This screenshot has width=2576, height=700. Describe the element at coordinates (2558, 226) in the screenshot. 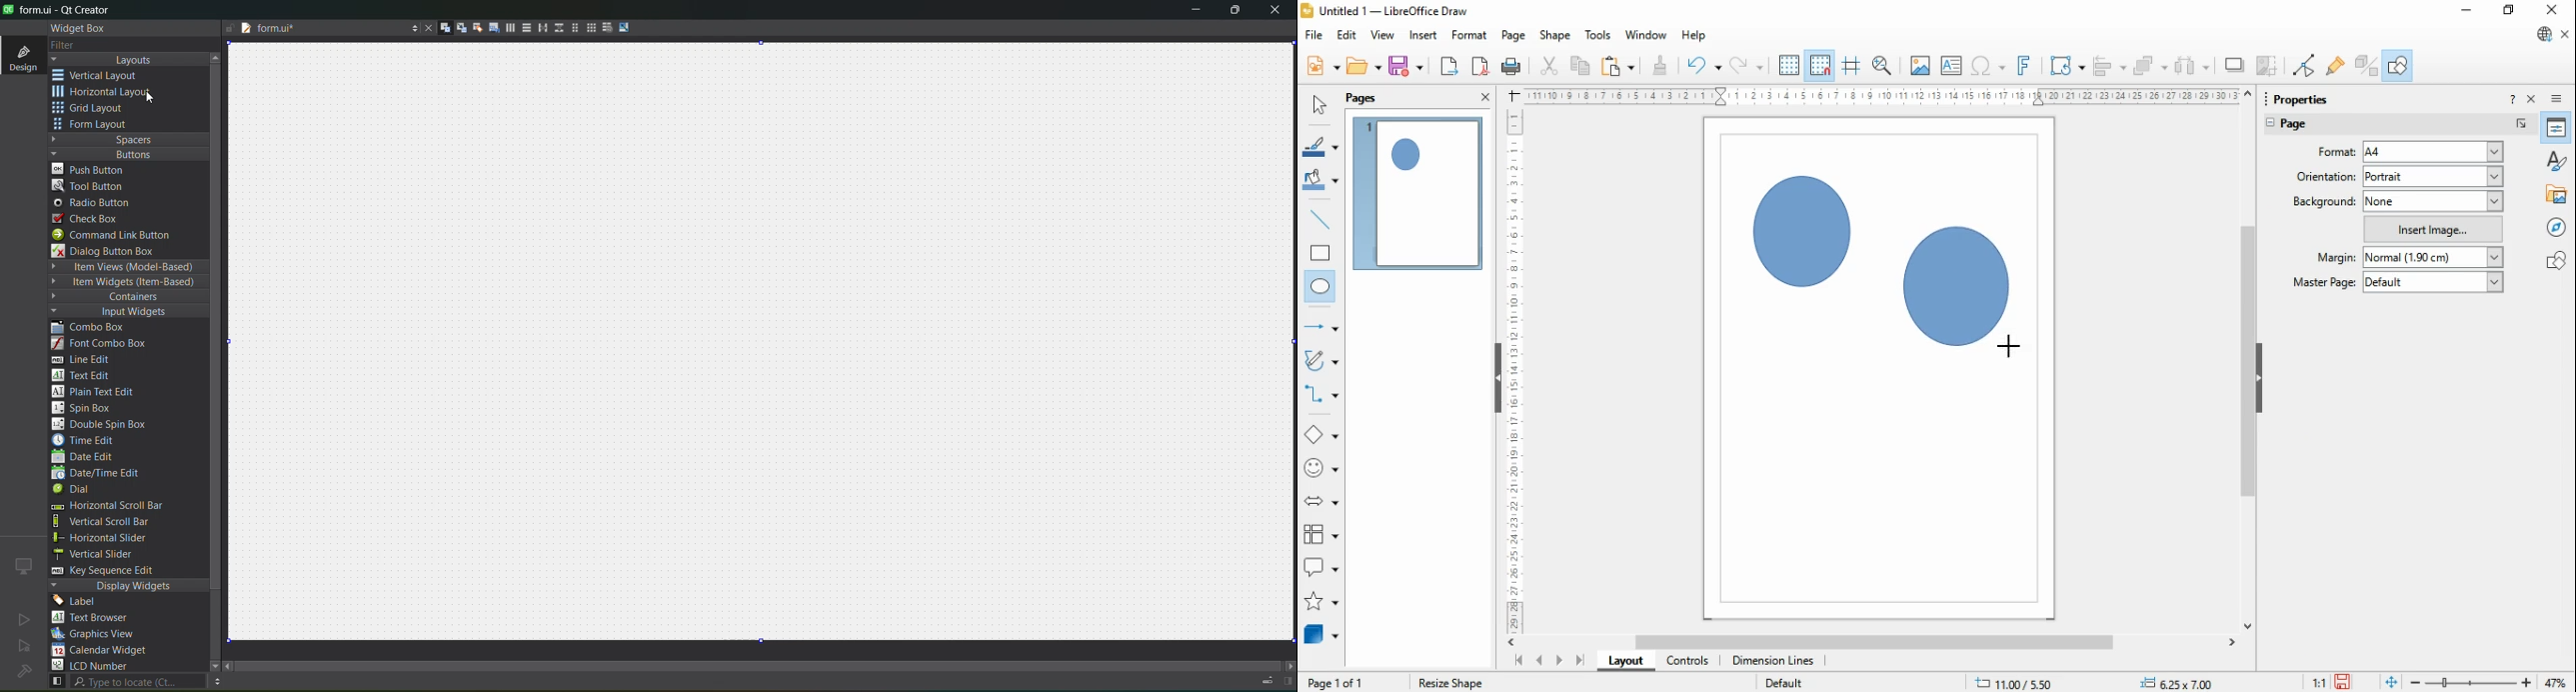

I see `navigator` at that location.